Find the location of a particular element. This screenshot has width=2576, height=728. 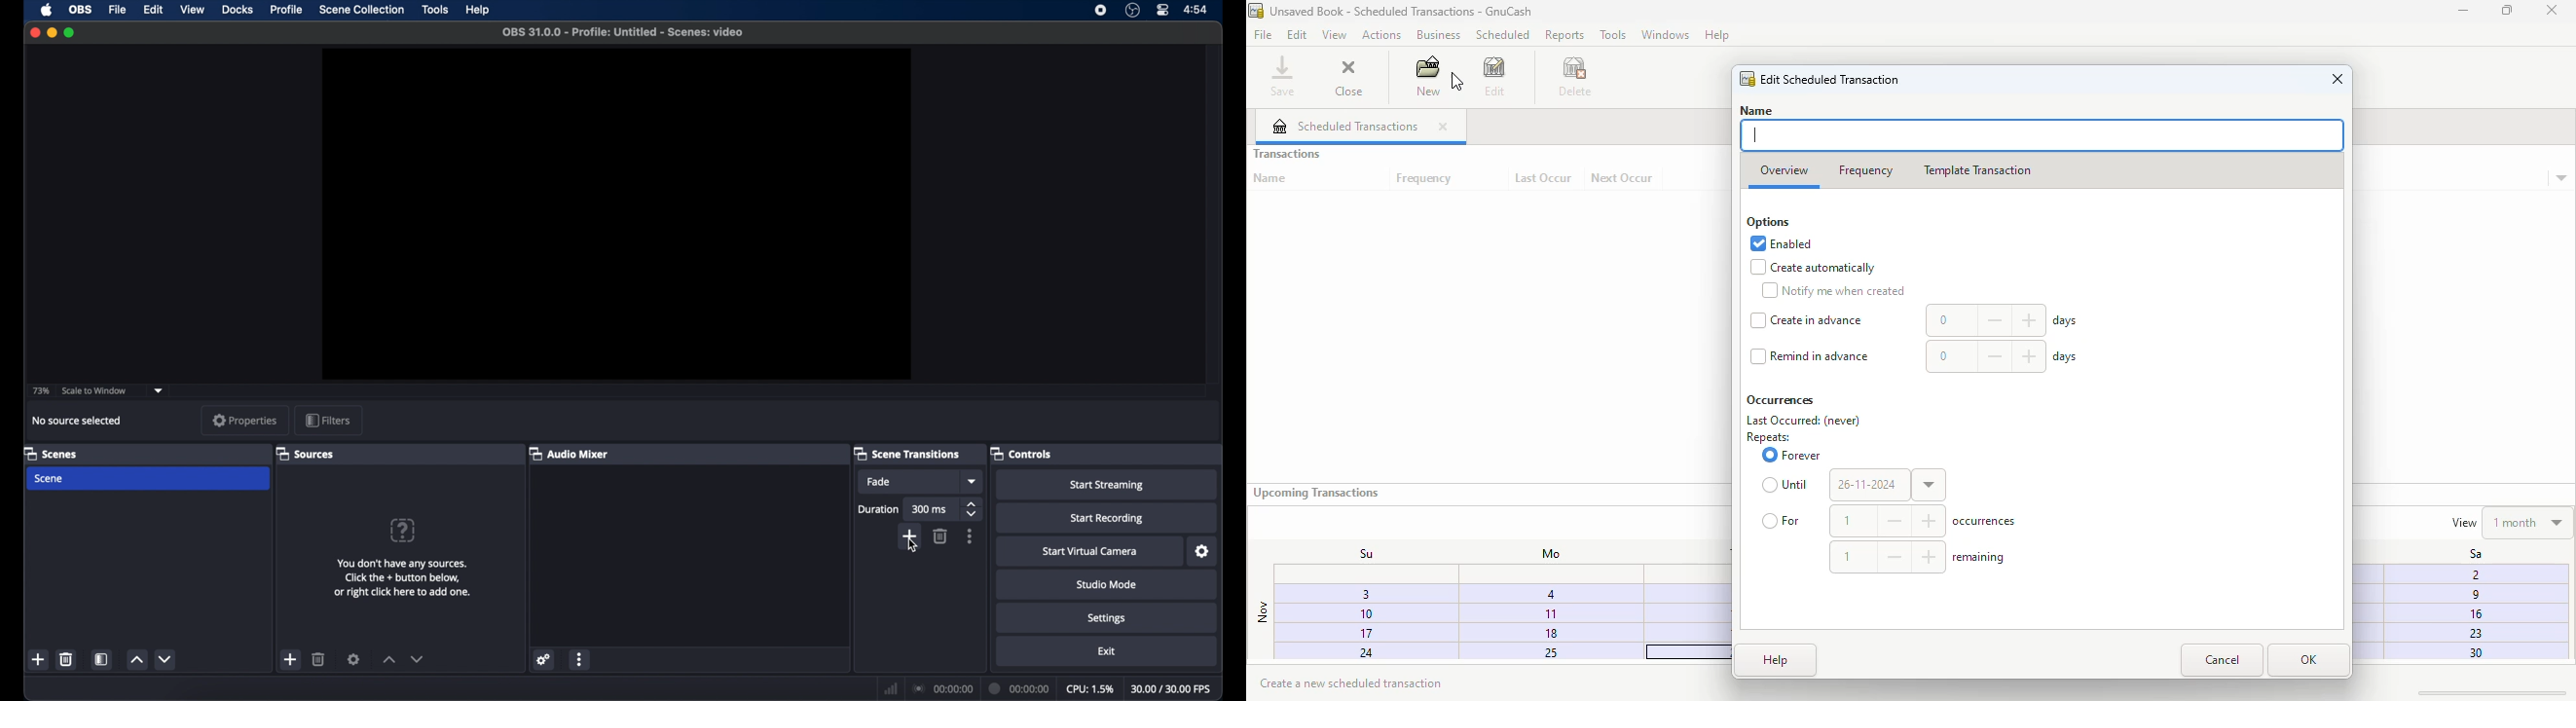

maximize is located at coordinates (2507, 10).